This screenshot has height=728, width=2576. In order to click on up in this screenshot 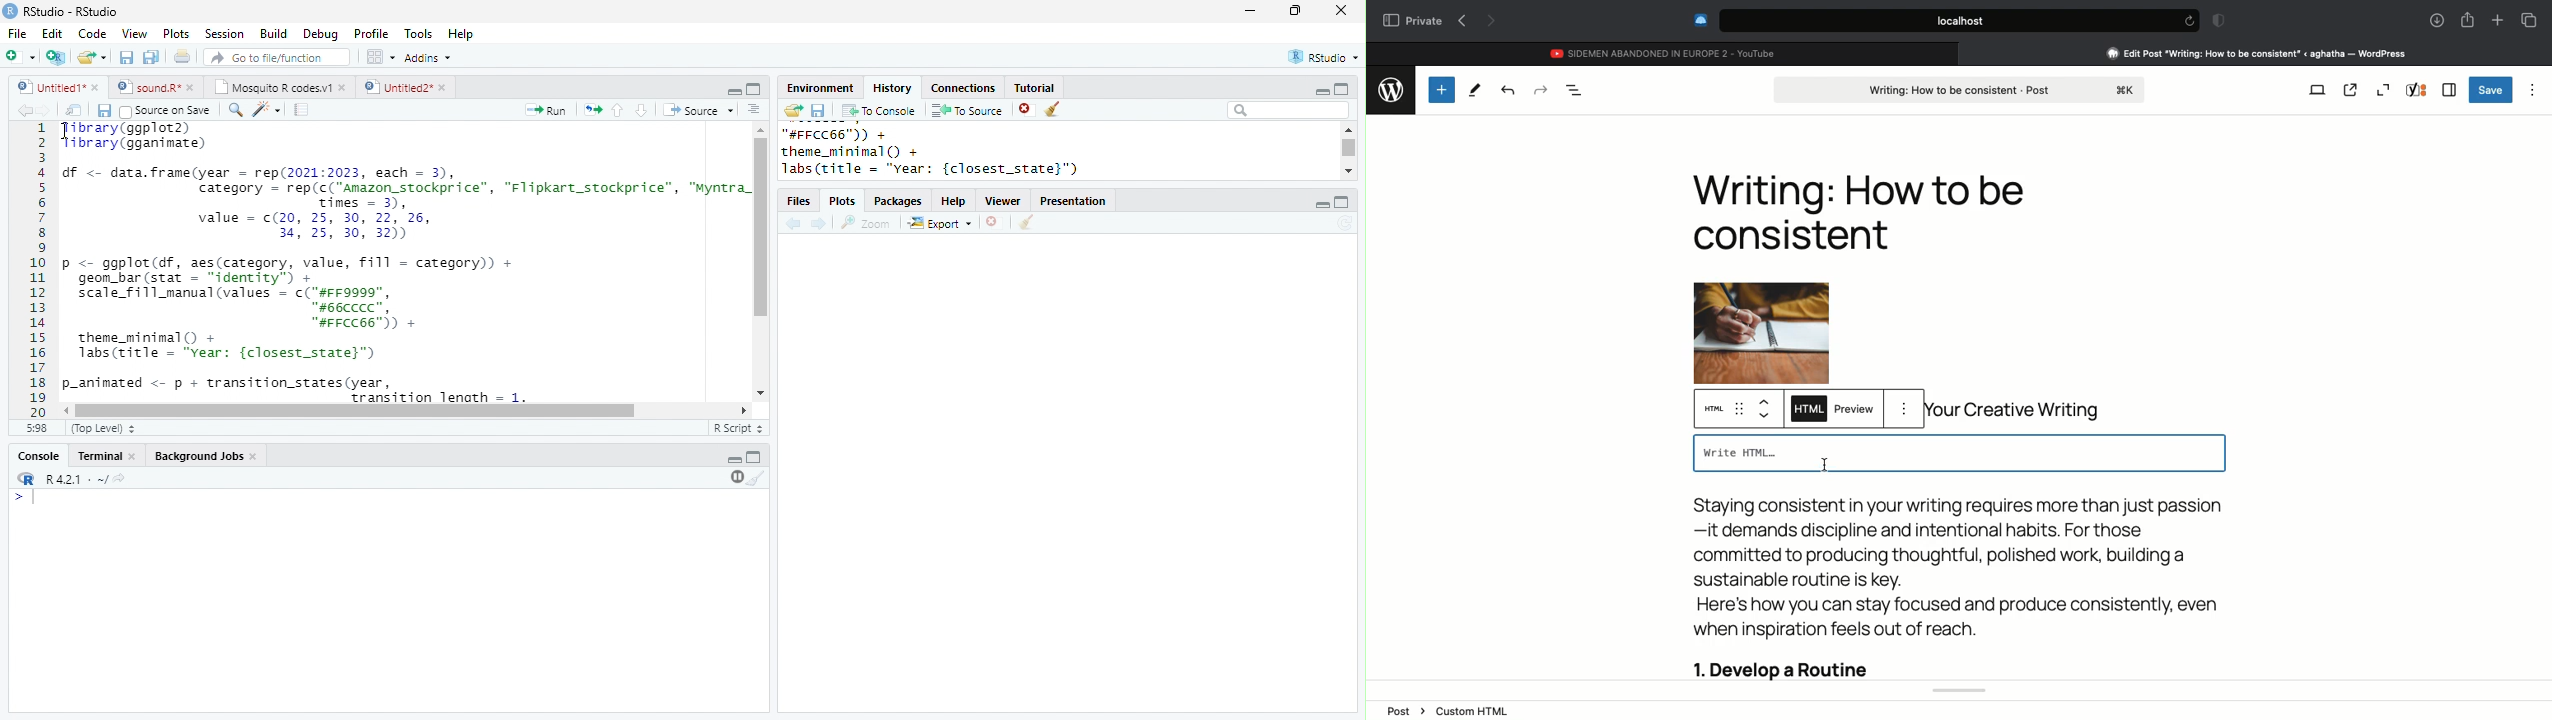, I will do `click(618, 111)`.